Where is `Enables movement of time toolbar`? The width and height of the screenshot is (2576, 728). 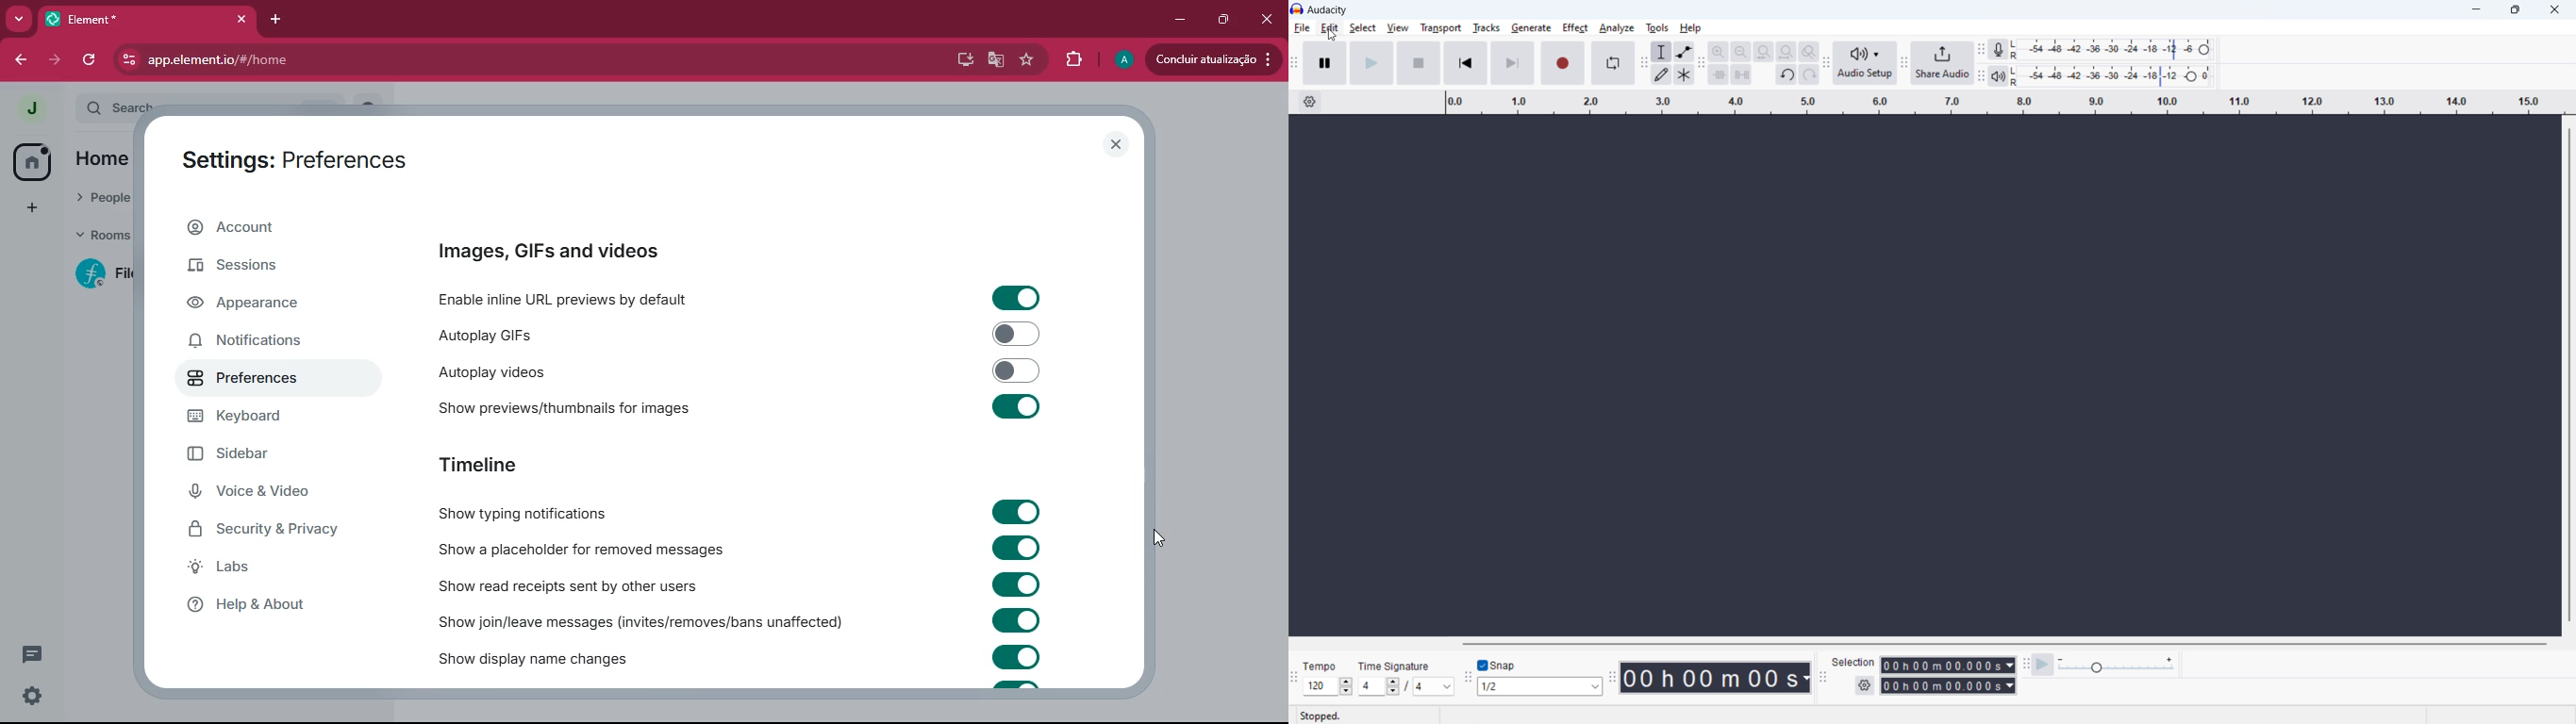
Enables movement of time toolbar is located at coordinates (1613, 678).